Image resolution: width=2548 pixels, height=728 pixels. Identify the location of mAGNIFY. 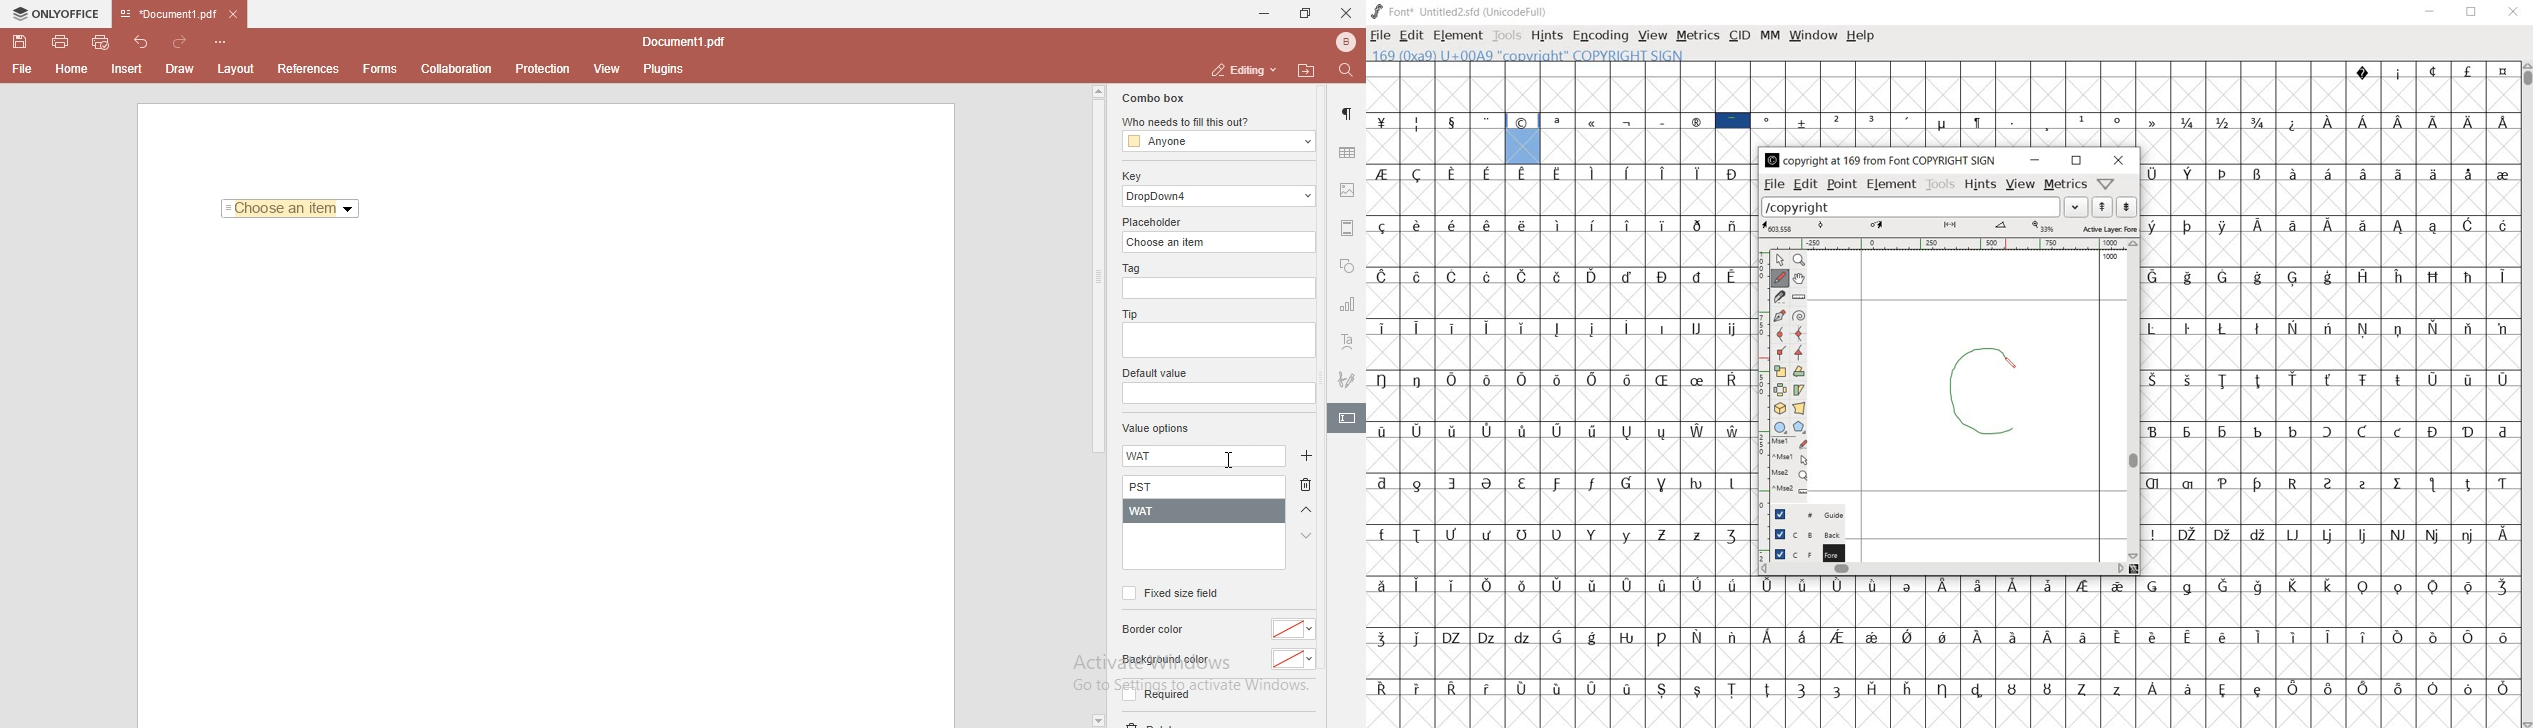
(1799, 260).